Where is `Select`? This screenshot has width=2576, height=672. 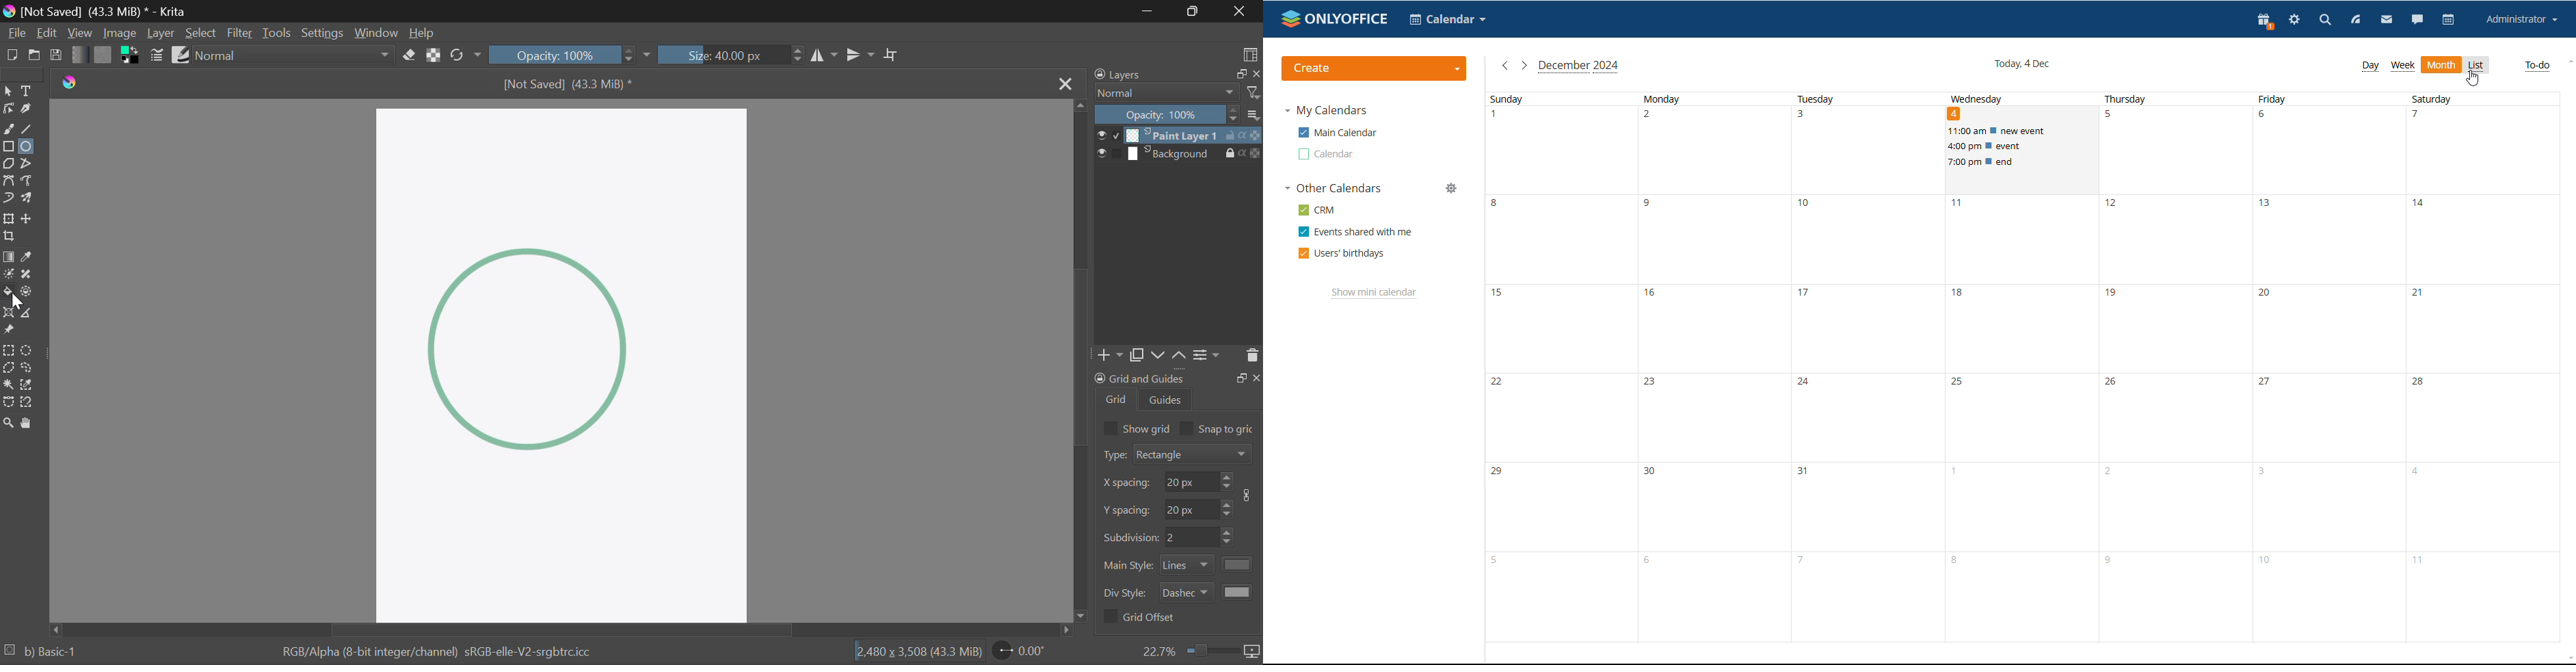
Select is located at coordinates (201, 33).